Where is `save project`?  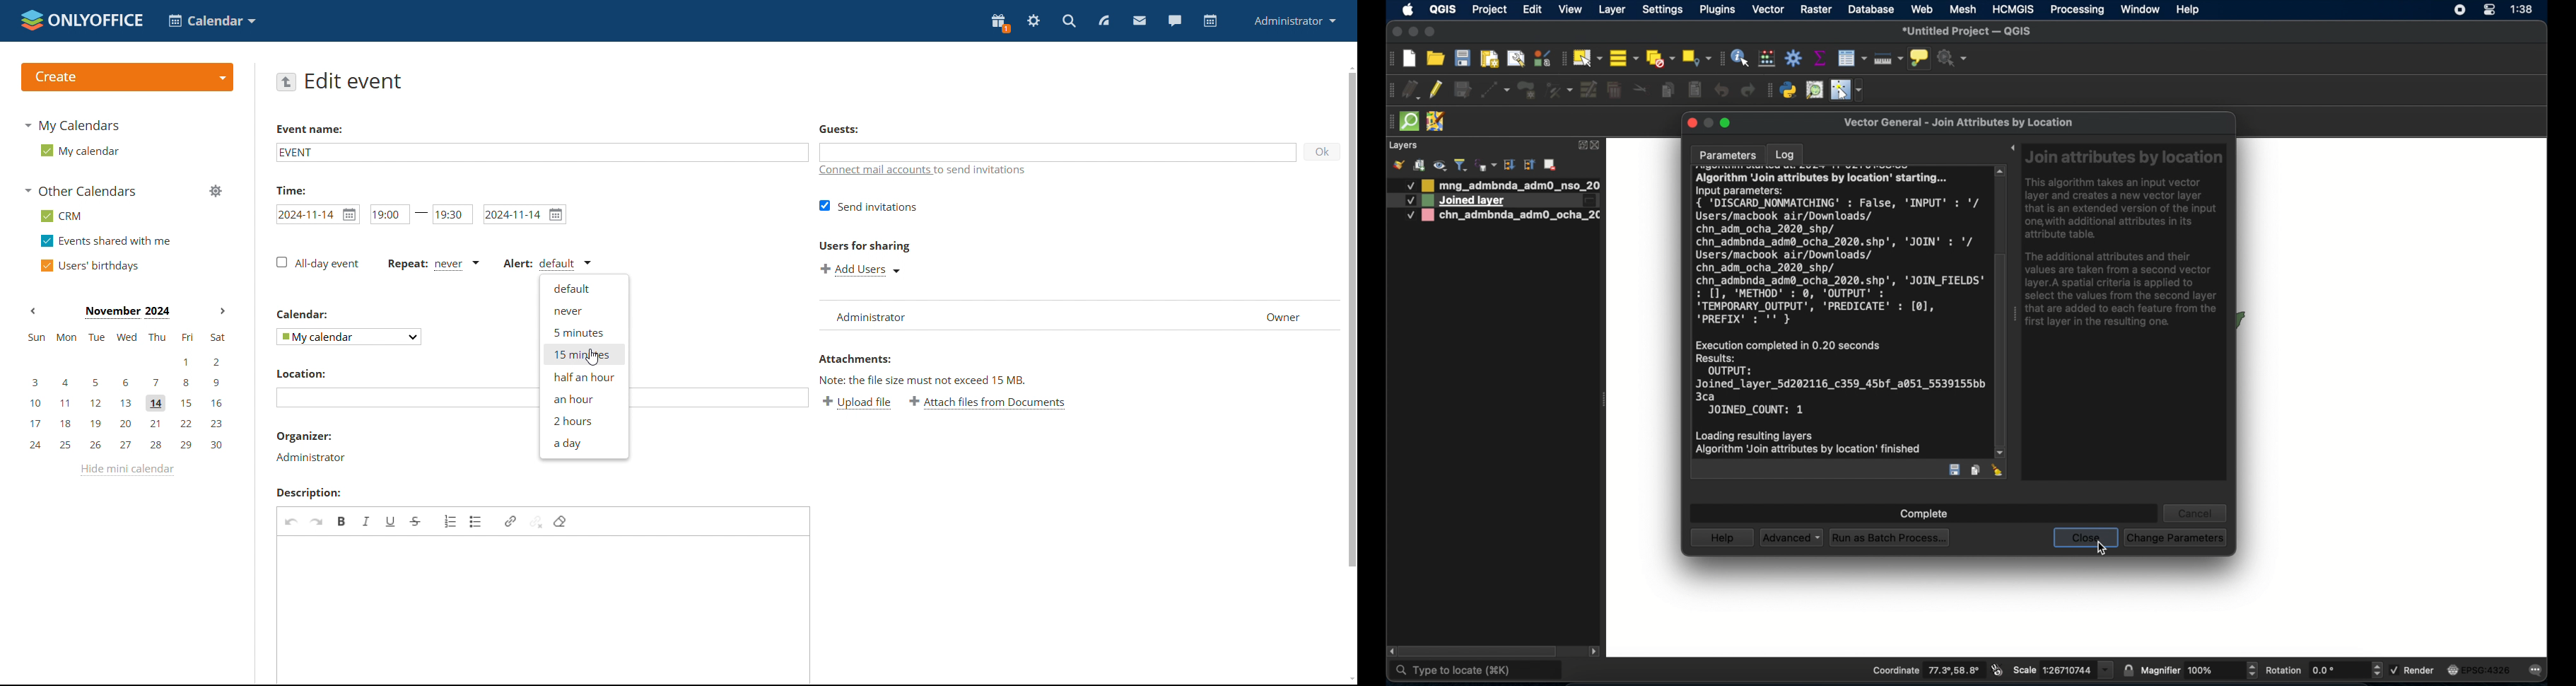
save project is located at coordinates (1463, 58).